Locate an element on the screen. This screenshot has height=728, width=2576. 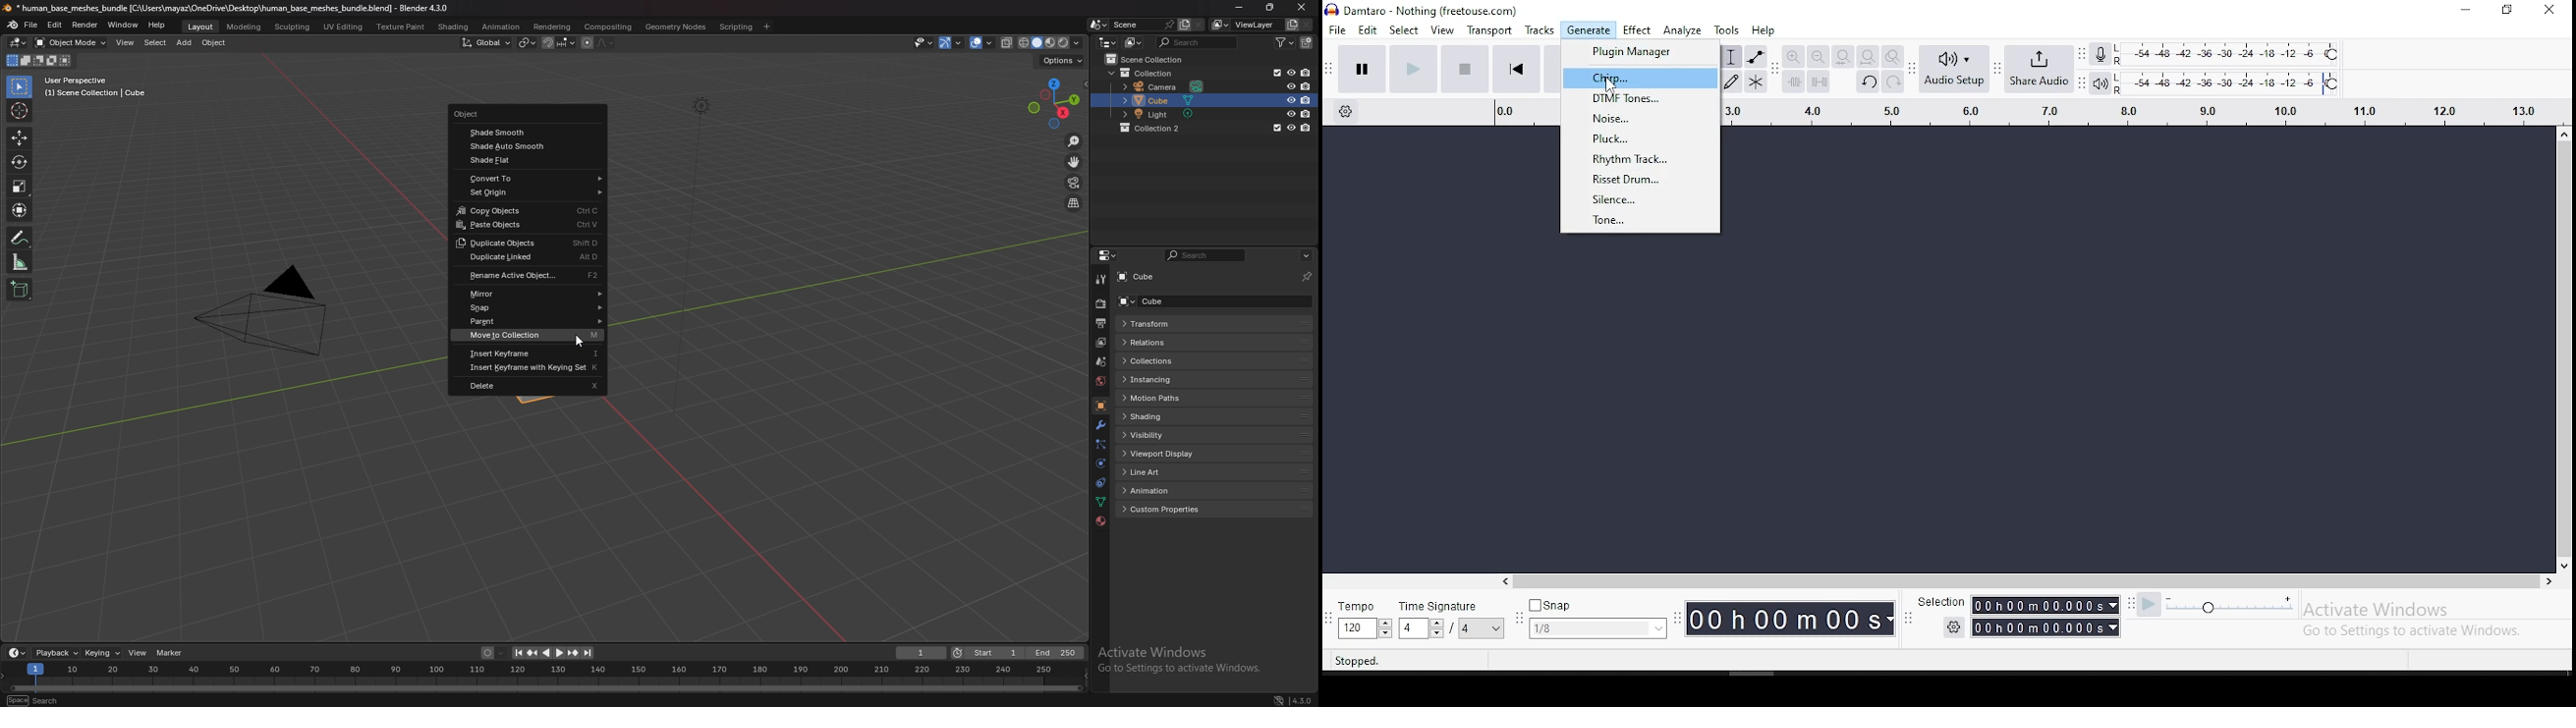
zoom in is located at coordinates (1792, 57).